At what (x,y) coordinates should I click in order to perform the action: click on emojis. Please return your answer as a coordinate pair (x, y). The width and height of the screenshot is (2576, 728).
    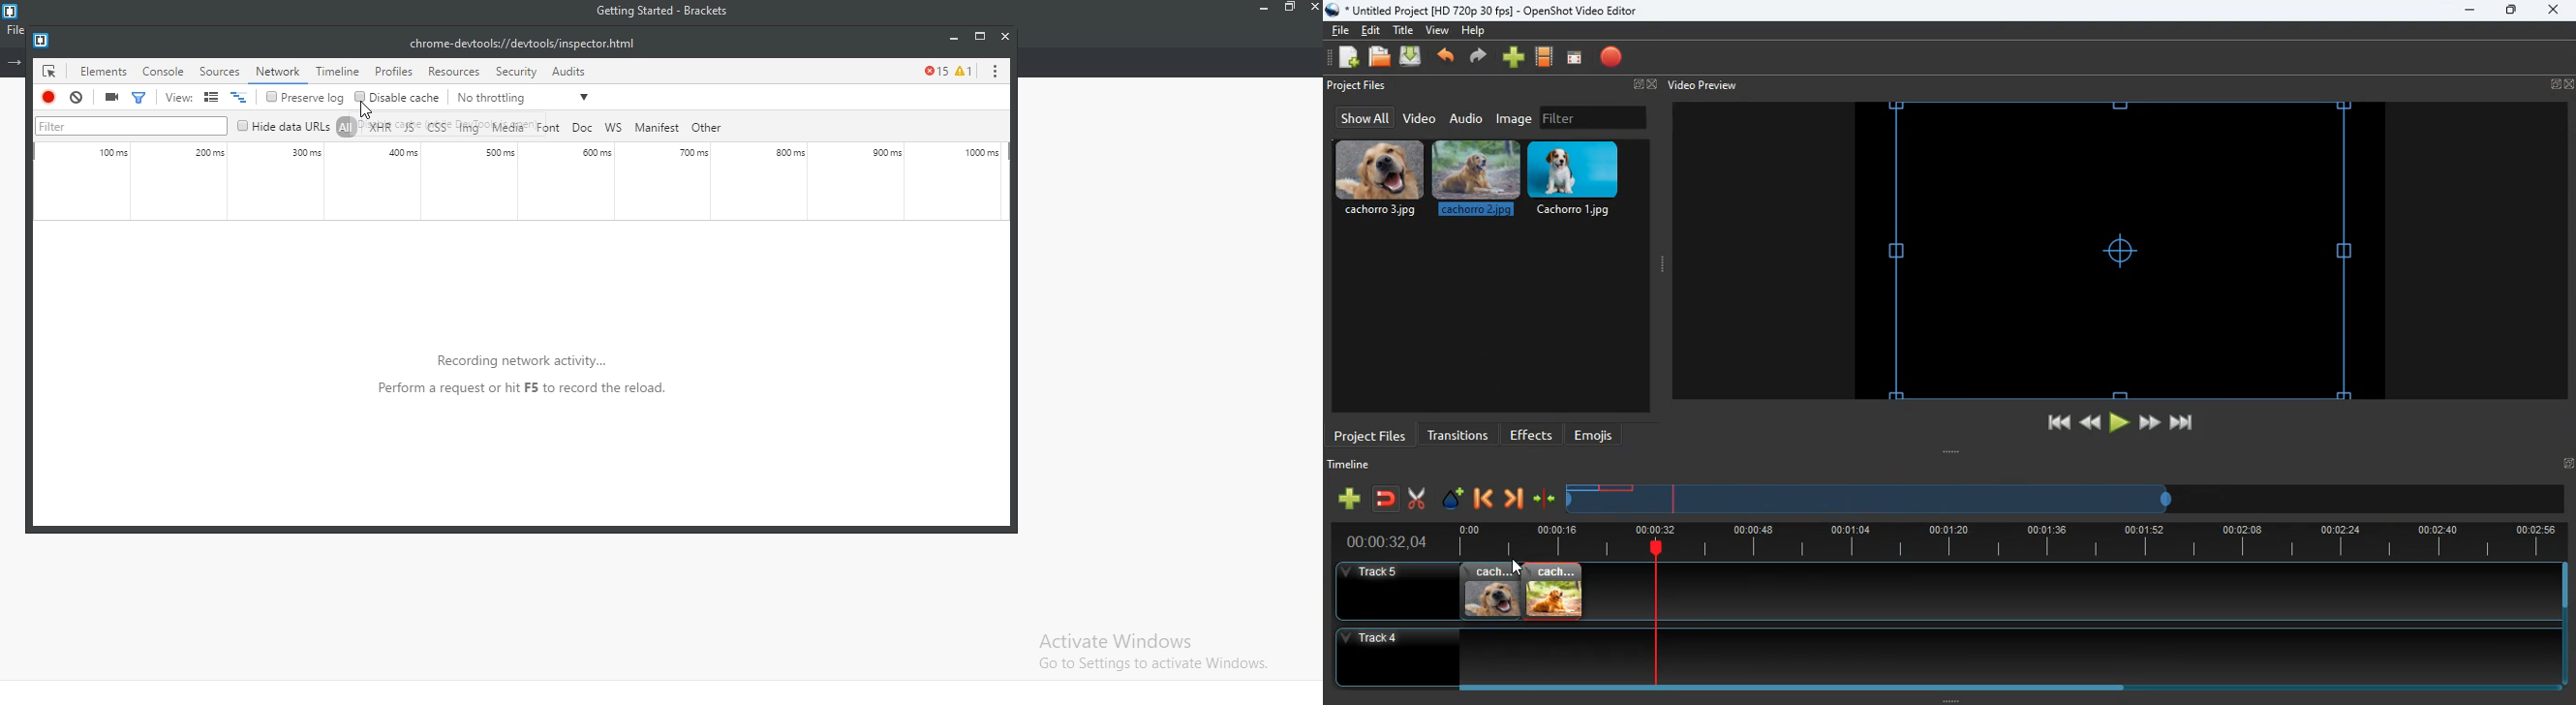
    Looking at the image, I should click on (1598, 435).